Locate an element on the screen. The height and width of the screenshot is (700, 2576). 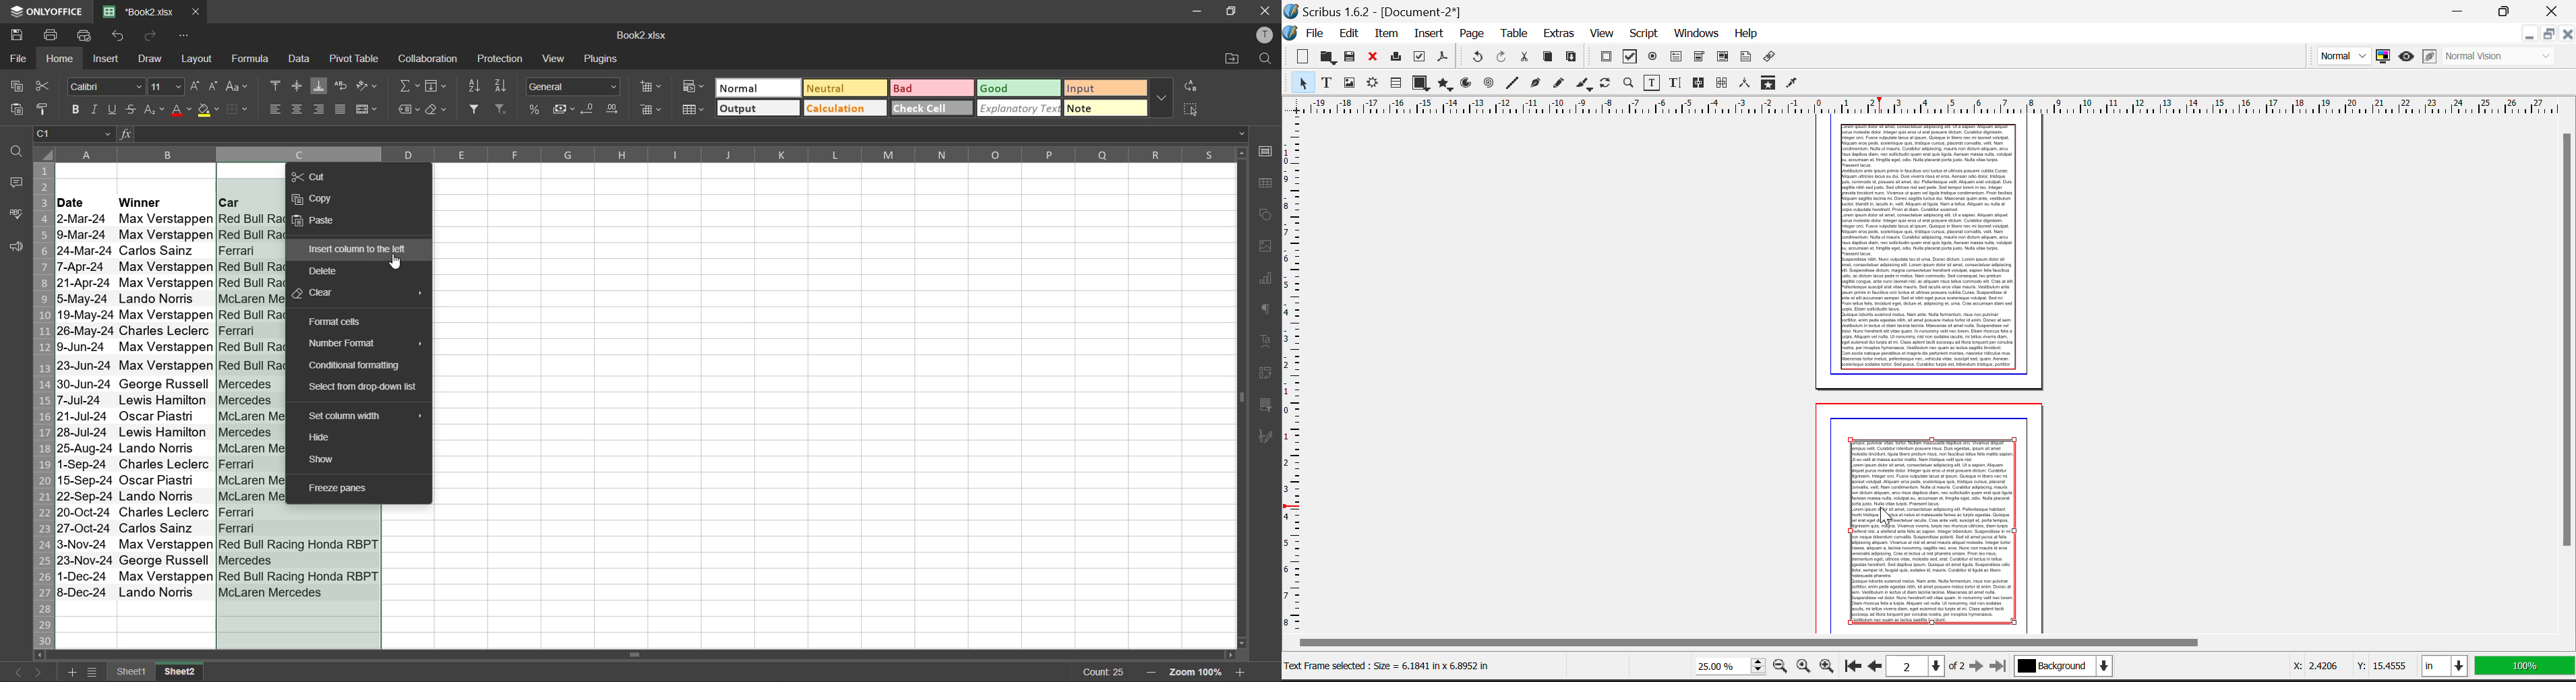
add sheet is located at coordinates (74, 673).